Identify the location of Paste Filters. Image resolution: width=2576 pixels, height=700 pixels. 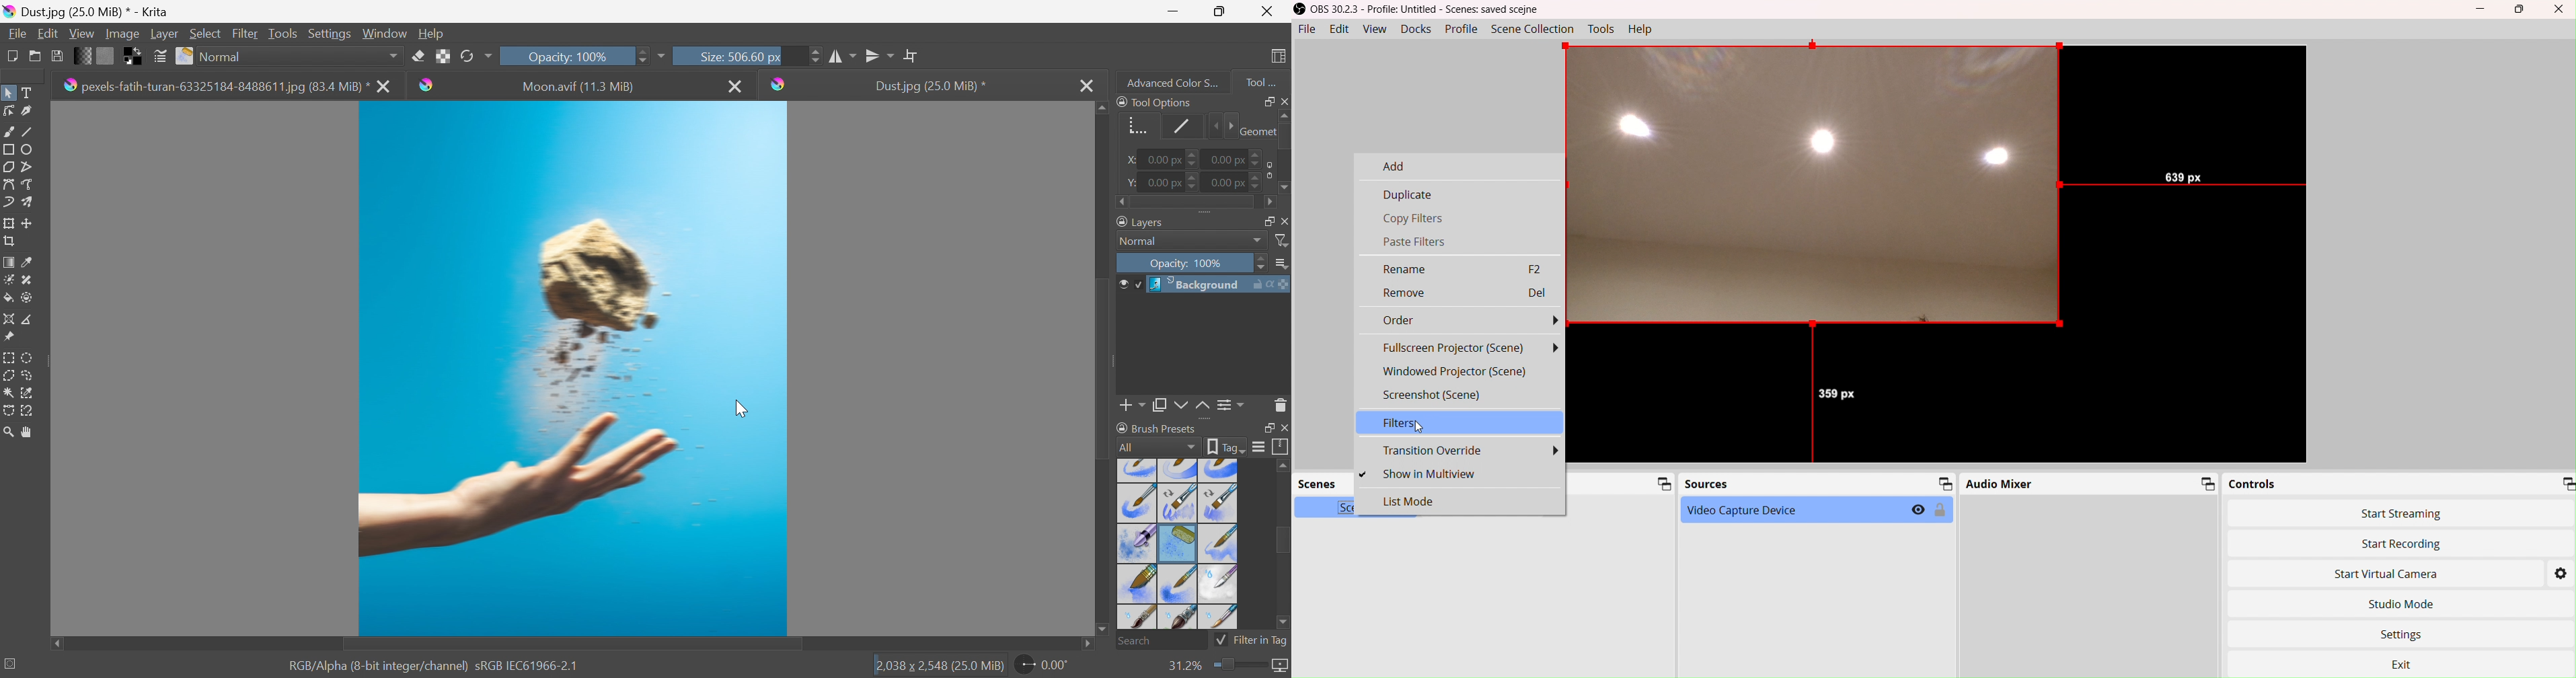
(1408, 241).